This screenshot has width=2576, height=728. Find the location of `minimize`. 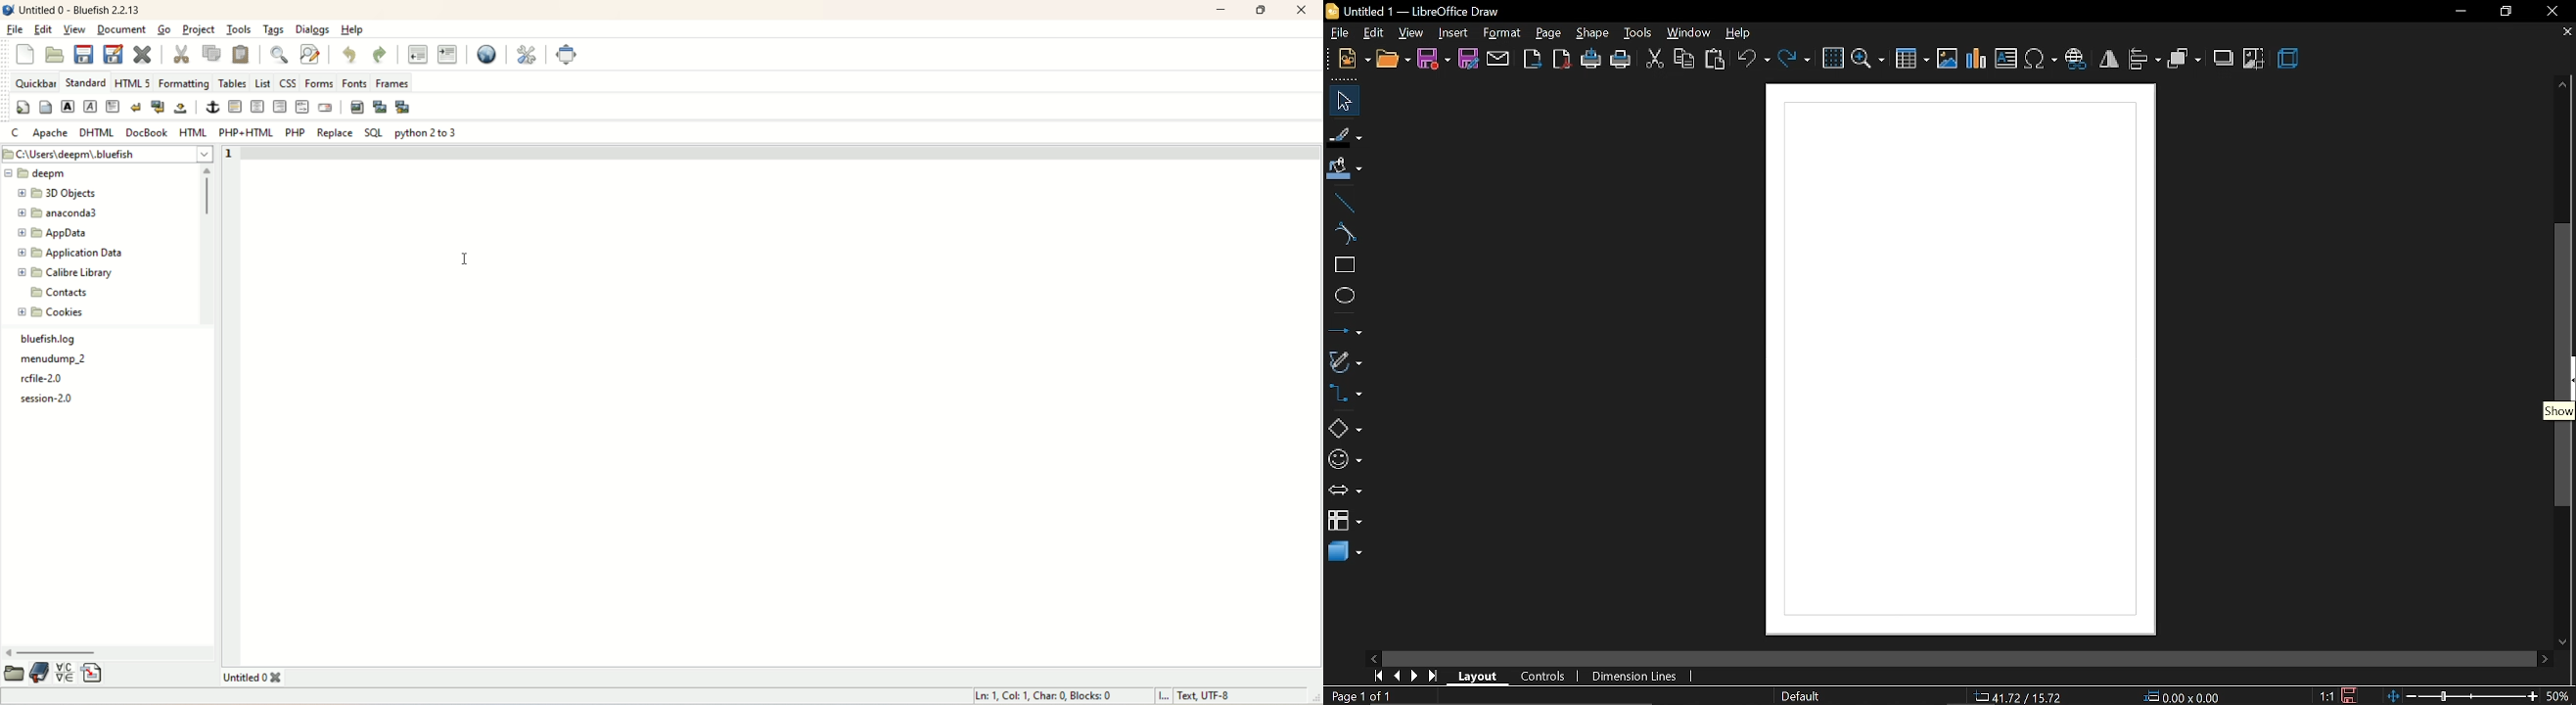

minimize is located at coordinates (2460, 13).